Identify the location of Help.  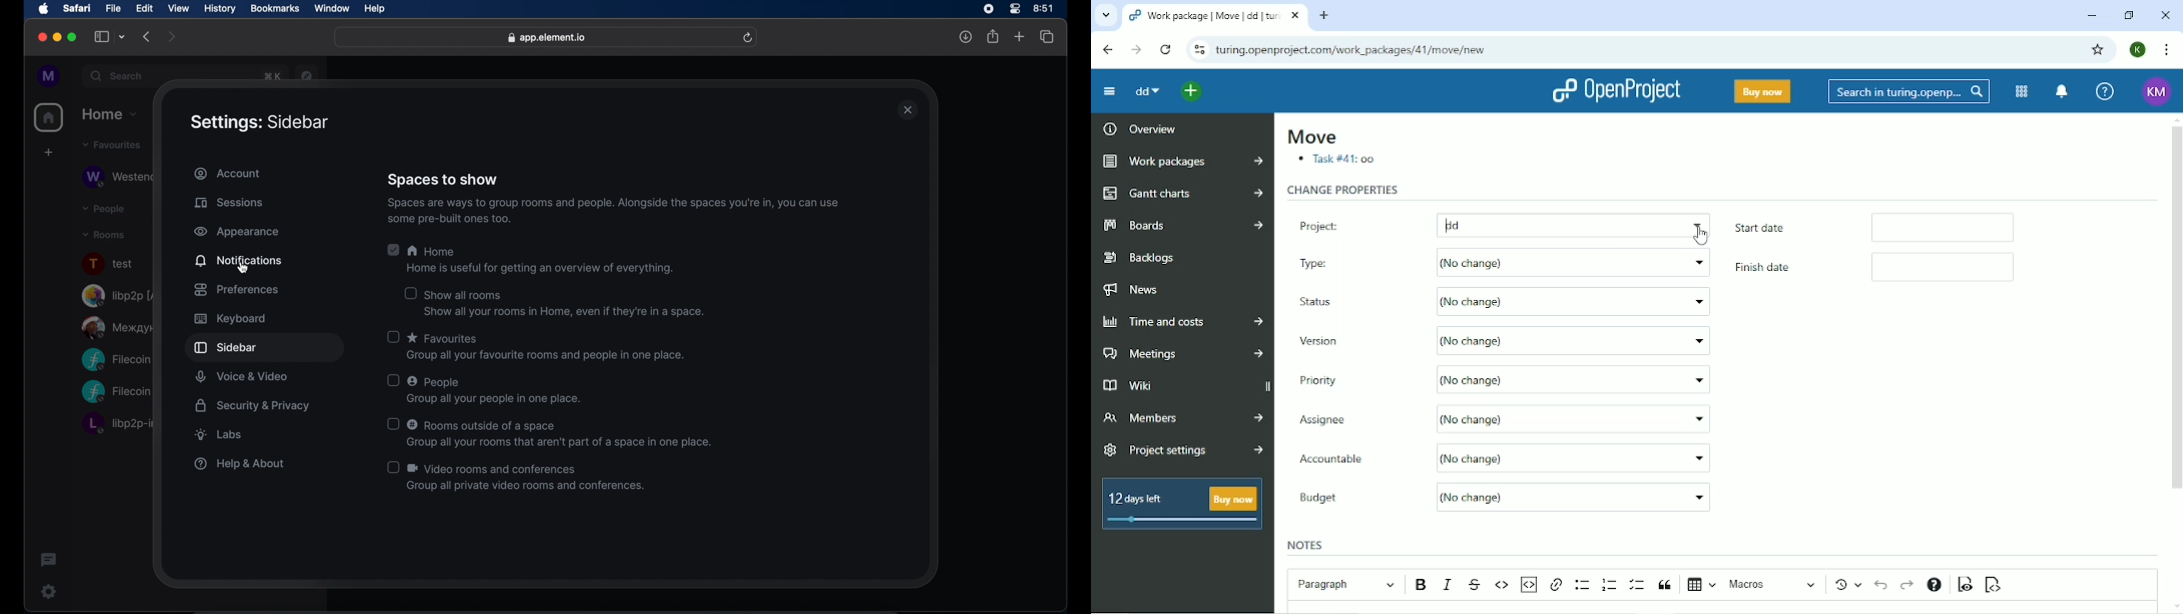
(2105, 90).